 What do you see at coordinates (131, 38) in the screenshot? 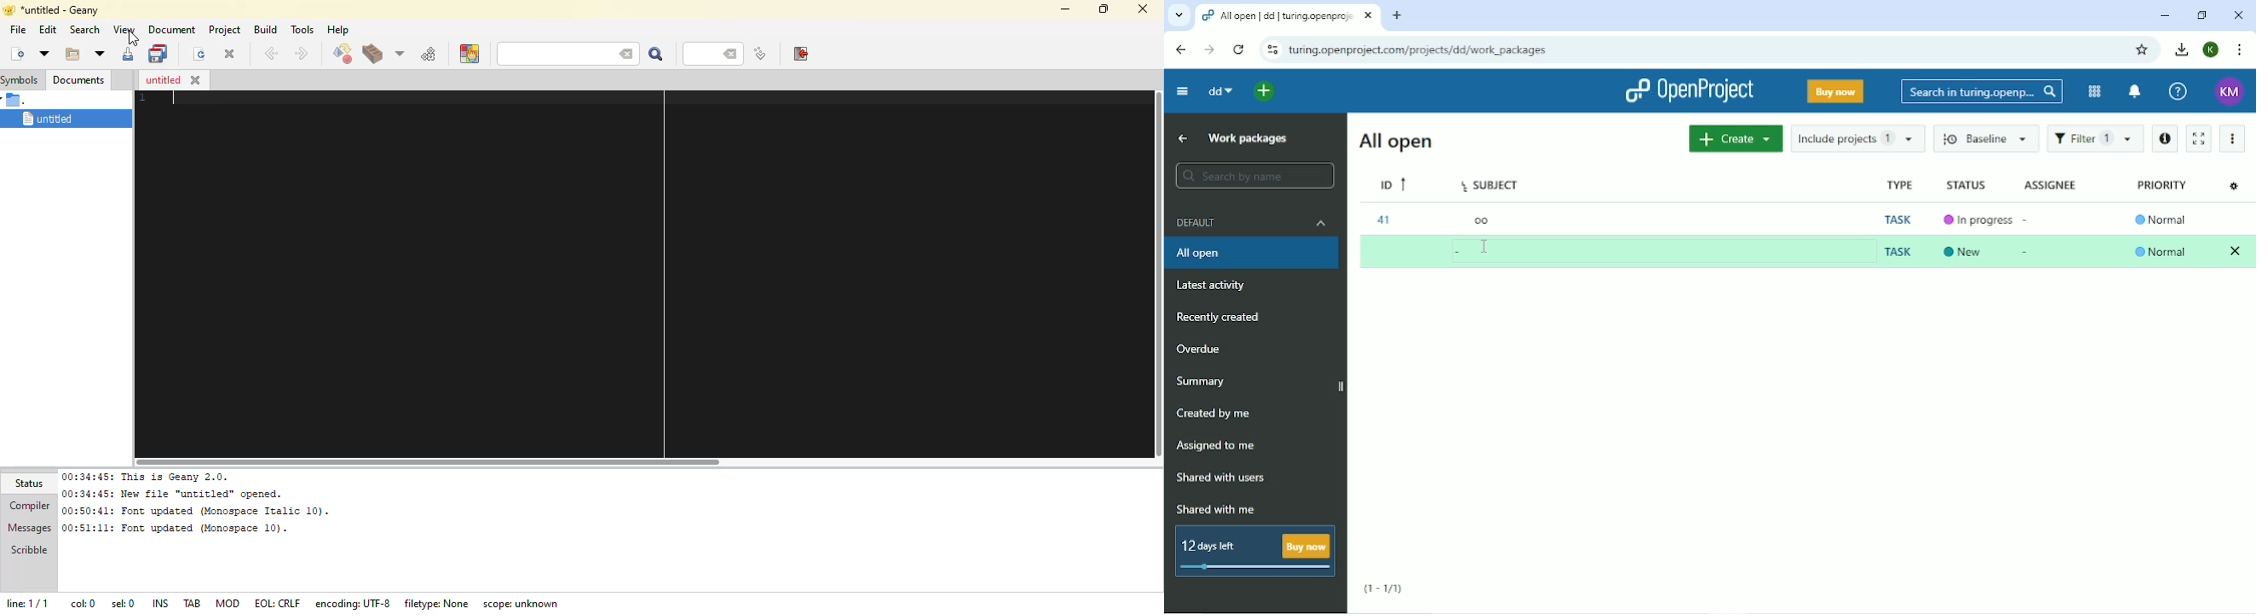
I see `cursor` at bounding box center [131, 38].